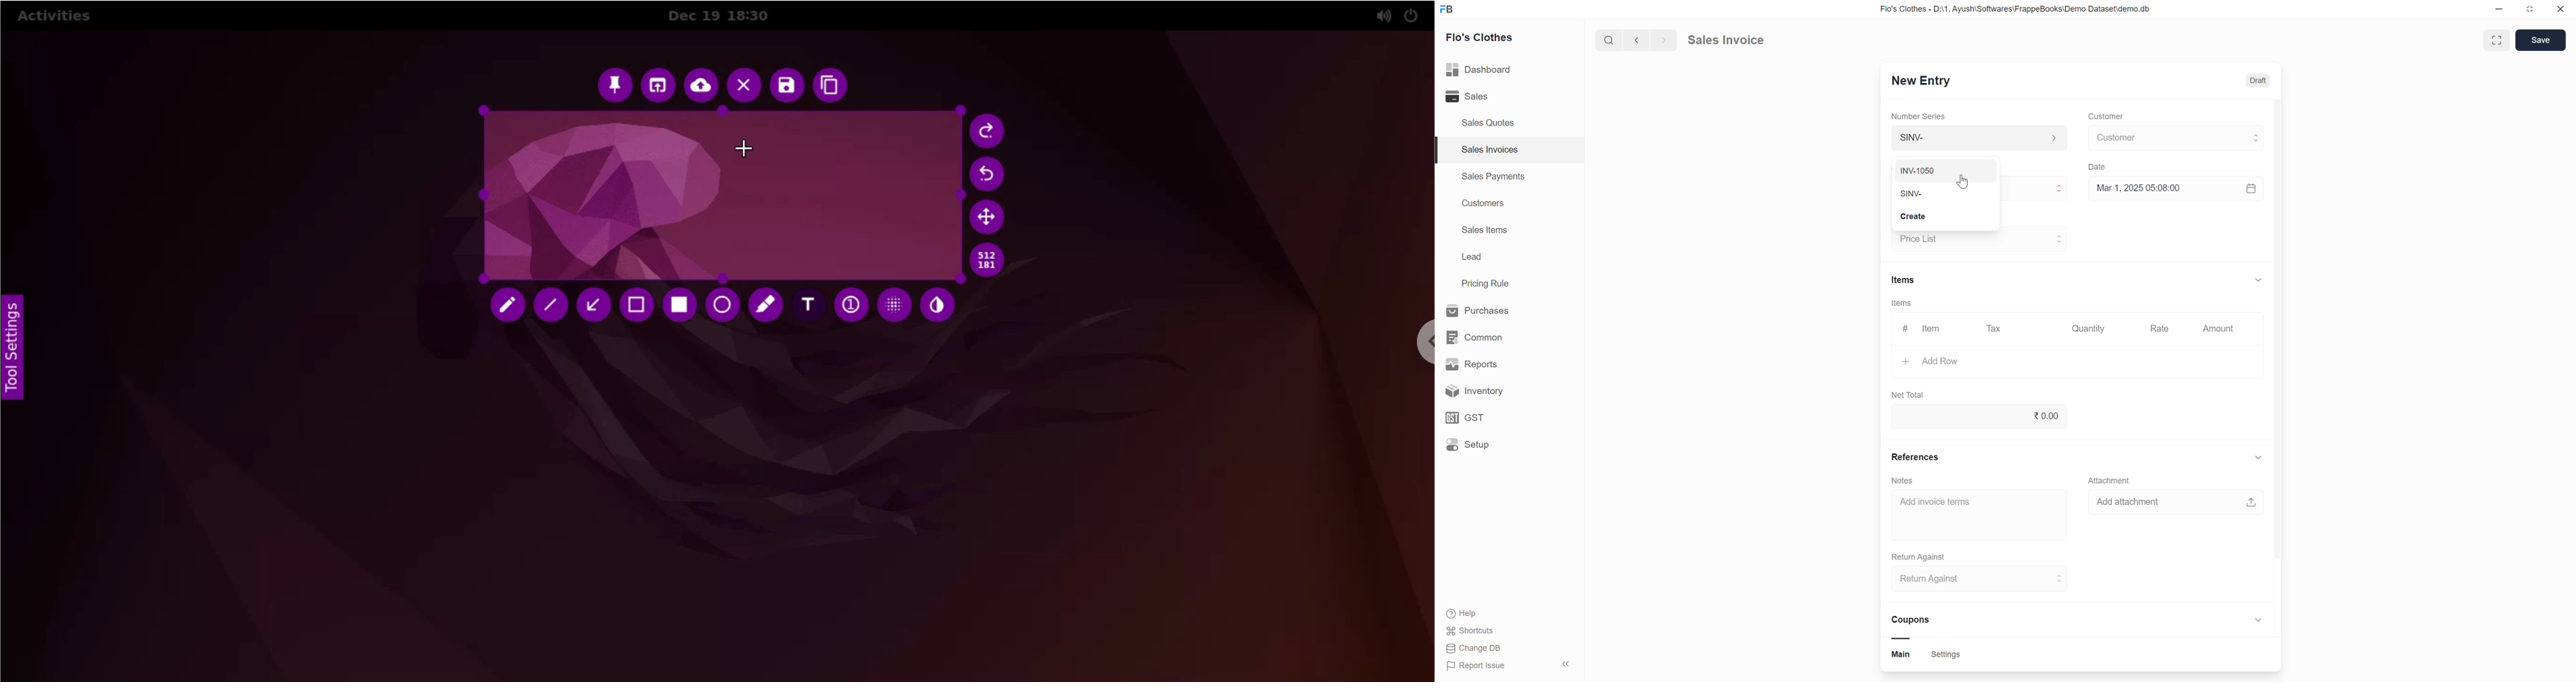 The image size is (2576, 700). What do you see at coordinates (1482, 204) in the screenshot?
I see `Customers` at bounding box center [1482, 204].